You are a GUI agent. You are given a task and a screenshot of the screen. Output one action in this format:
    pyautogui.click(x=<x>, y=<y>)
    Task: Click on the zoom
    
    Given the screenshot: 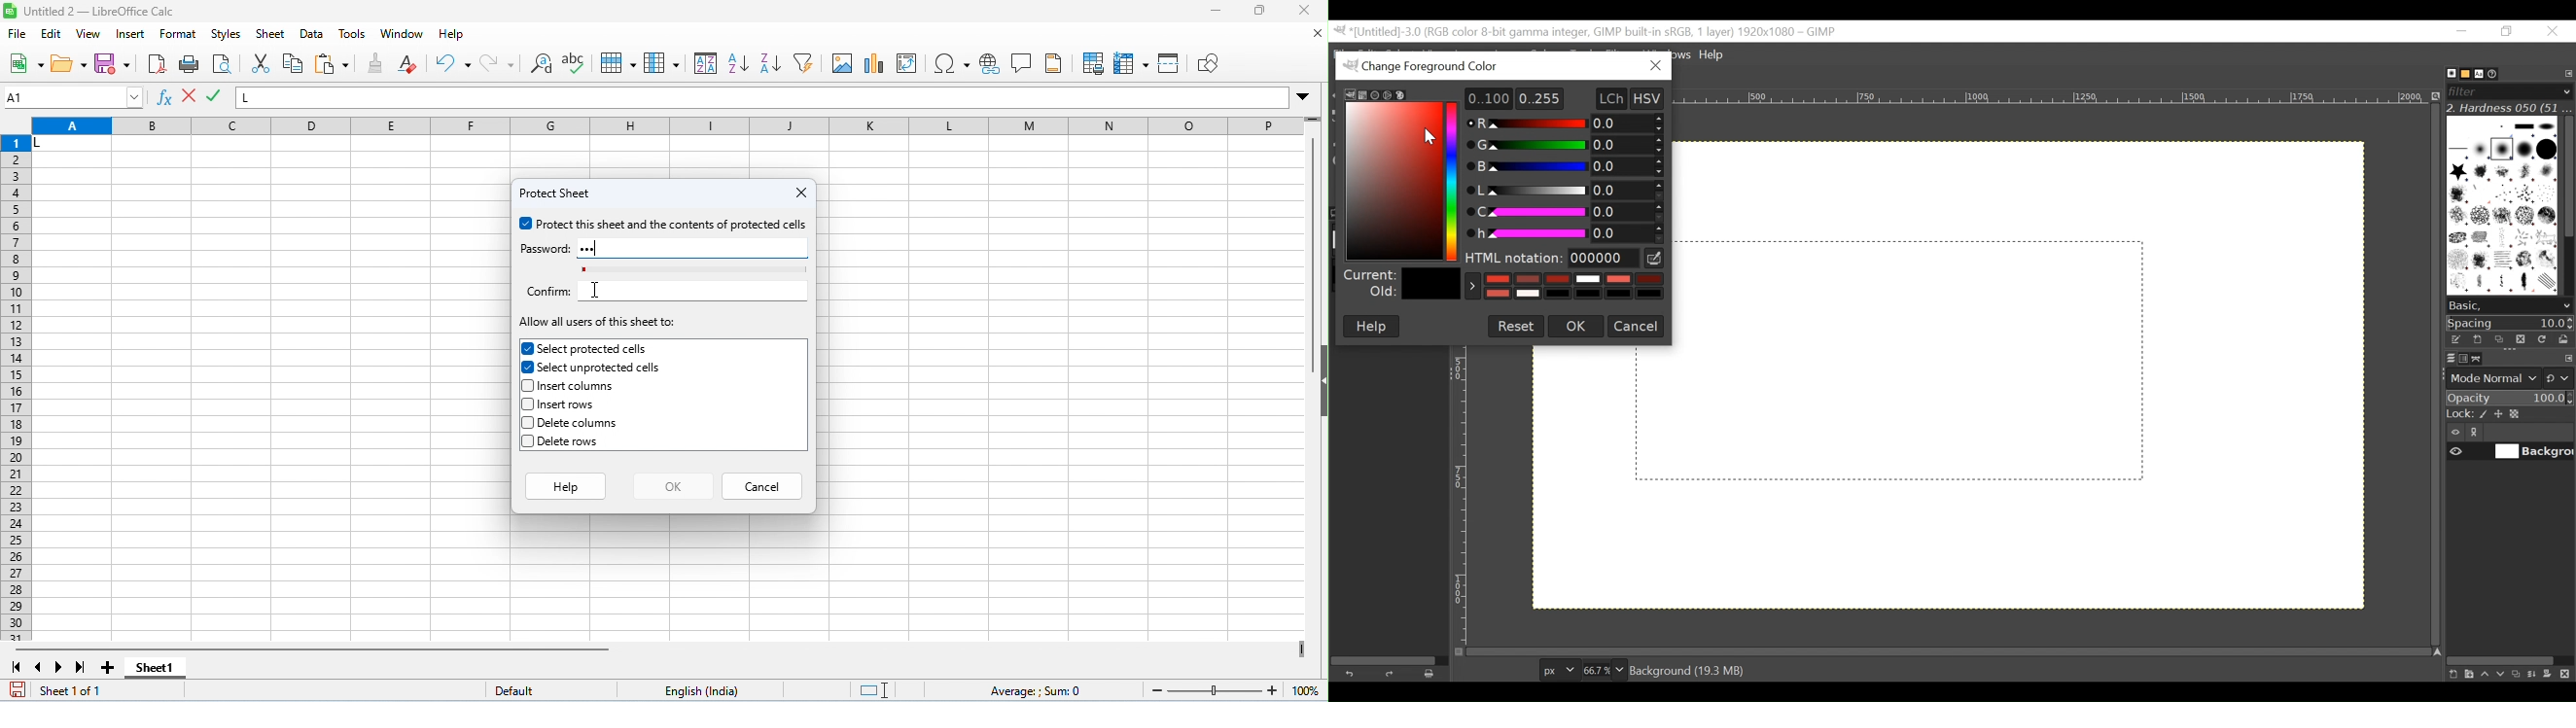 What is the action you would take?
    pyautogui.click(x=1231, y=688)
    